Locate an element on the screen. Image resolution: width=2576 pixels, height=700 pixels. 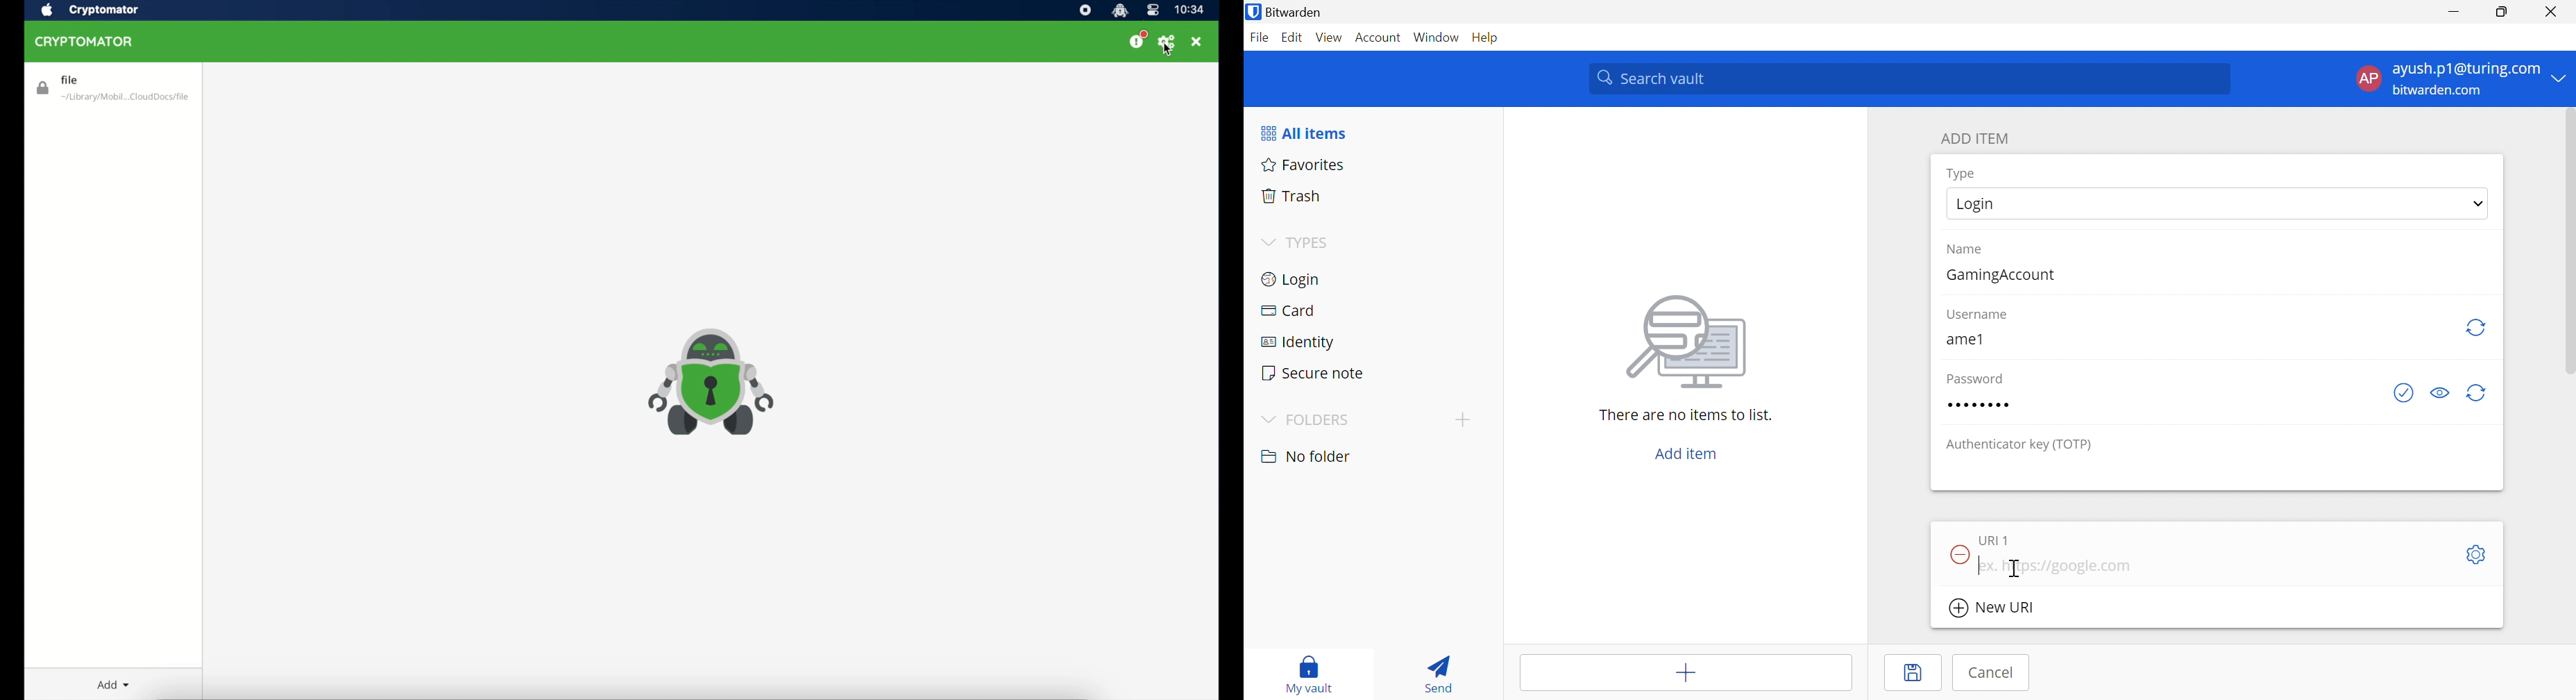
ame1 is located at coordinates (1963, 339).